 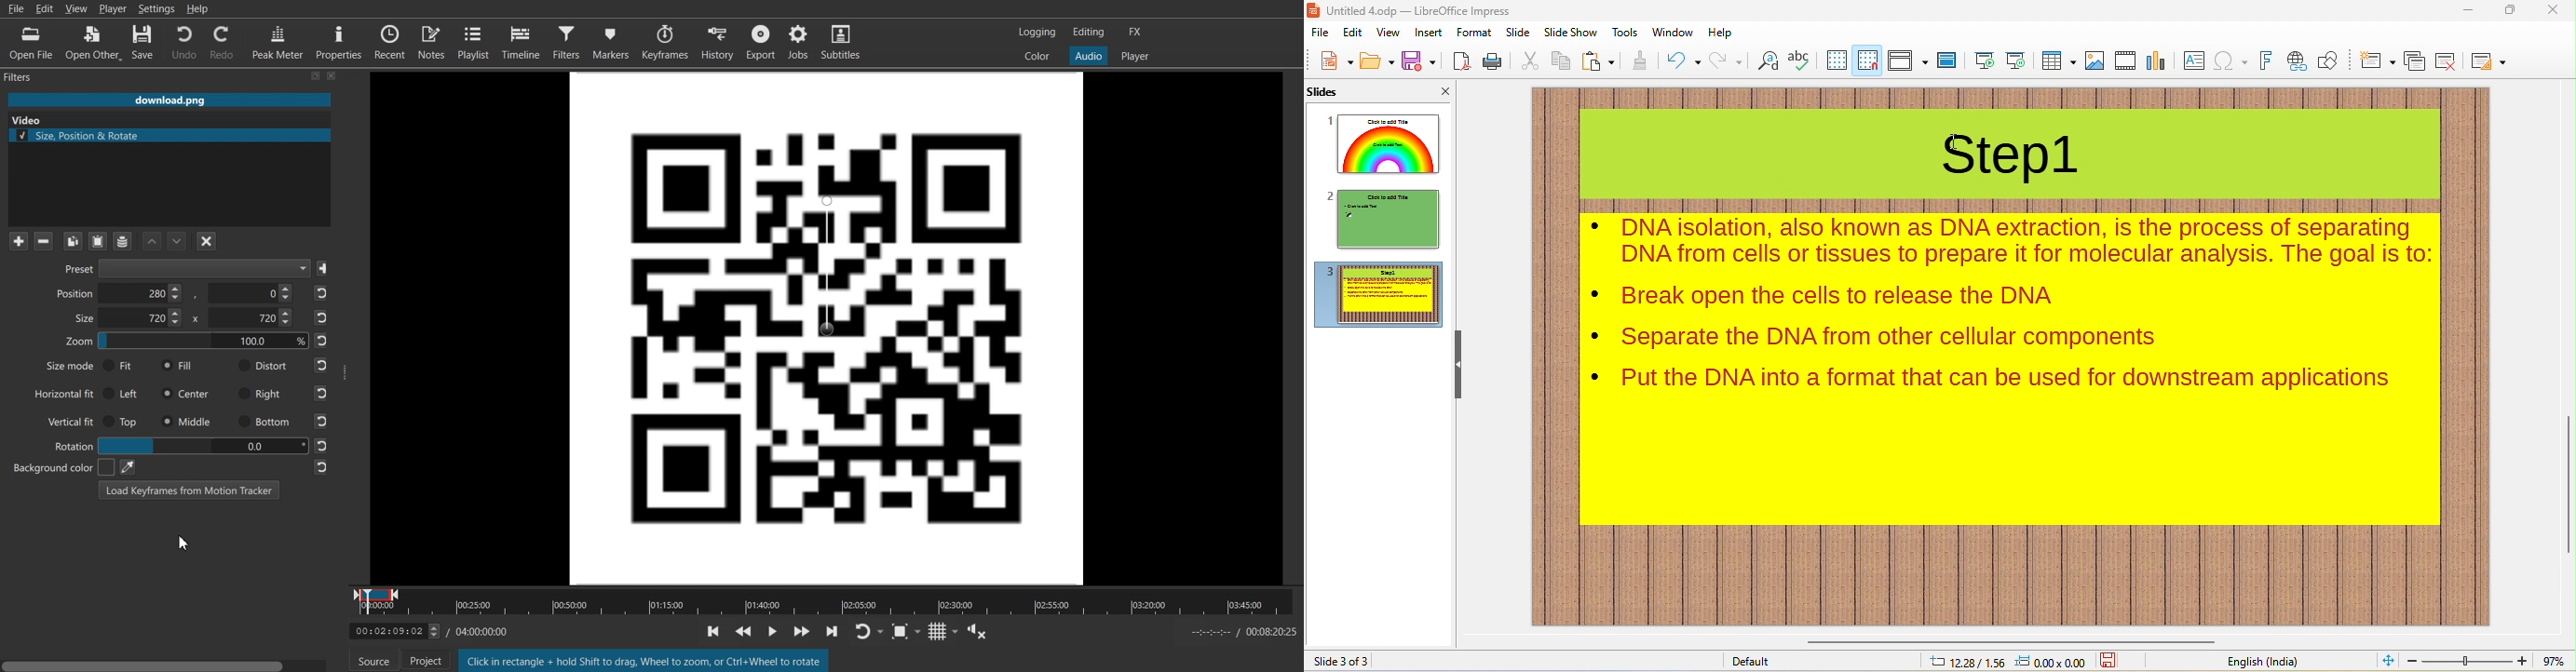 I want to click on slides, so click(x=1329, y=91).